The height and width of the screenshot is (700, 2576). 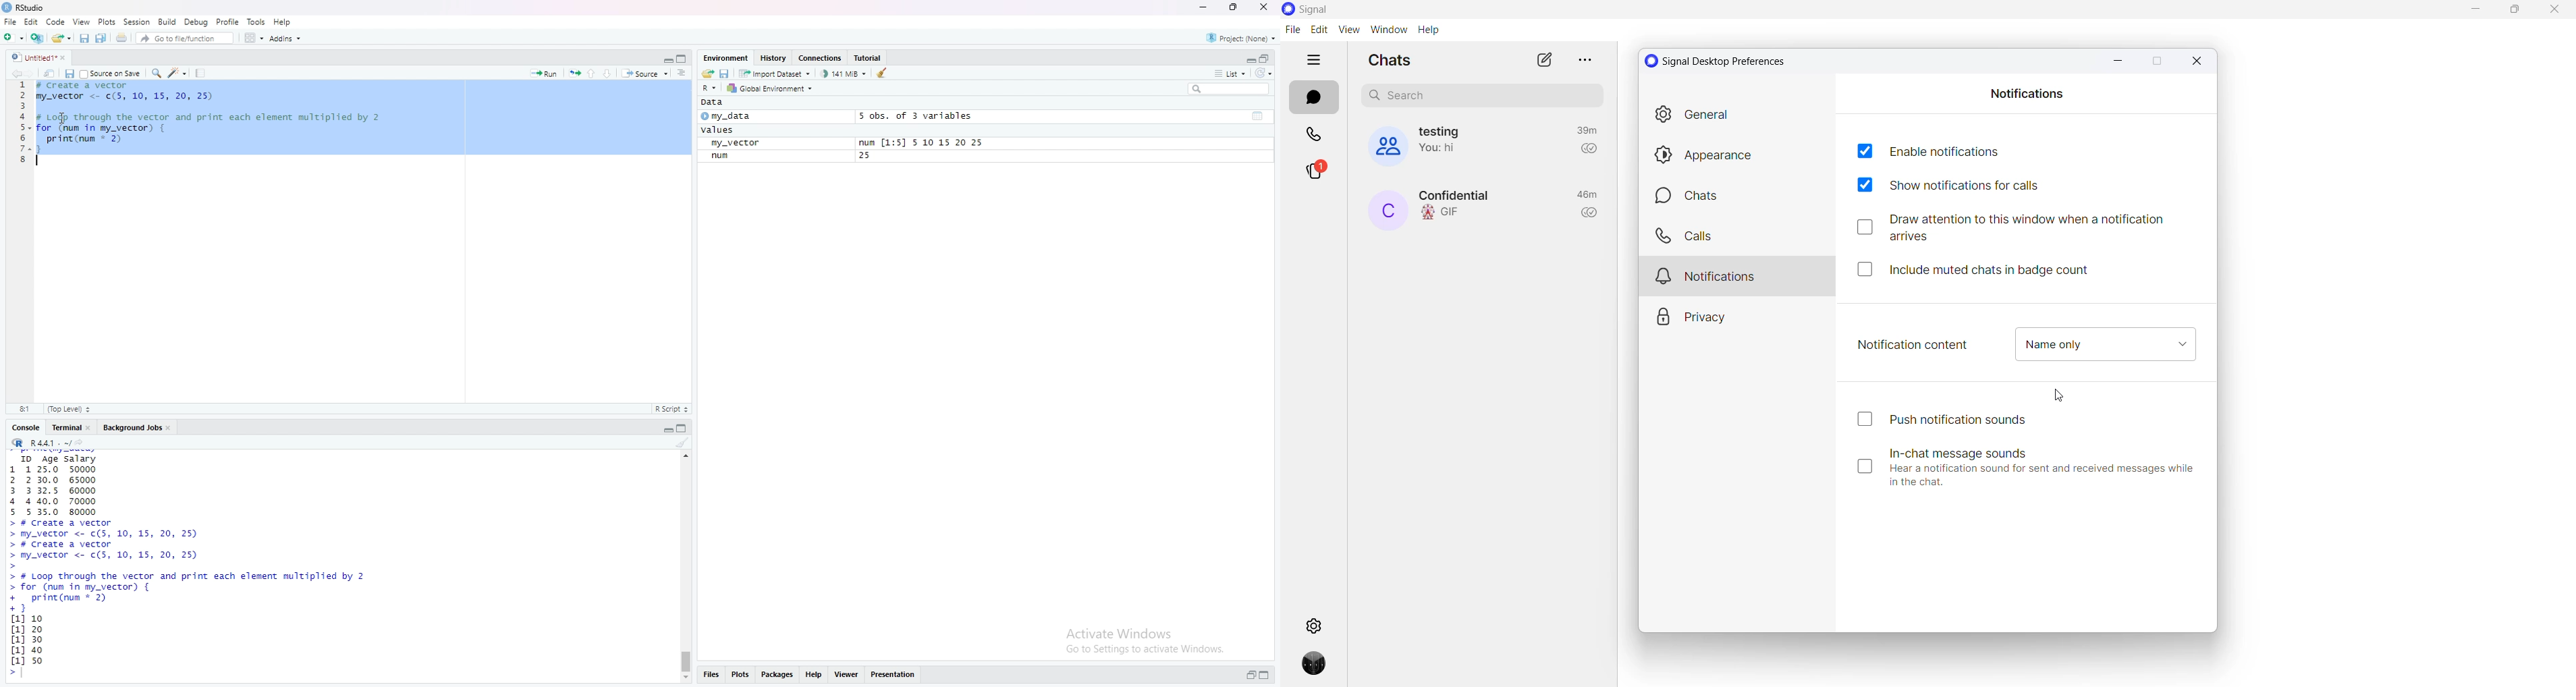 I want to click on minimize, so click(x=1203, y=7).